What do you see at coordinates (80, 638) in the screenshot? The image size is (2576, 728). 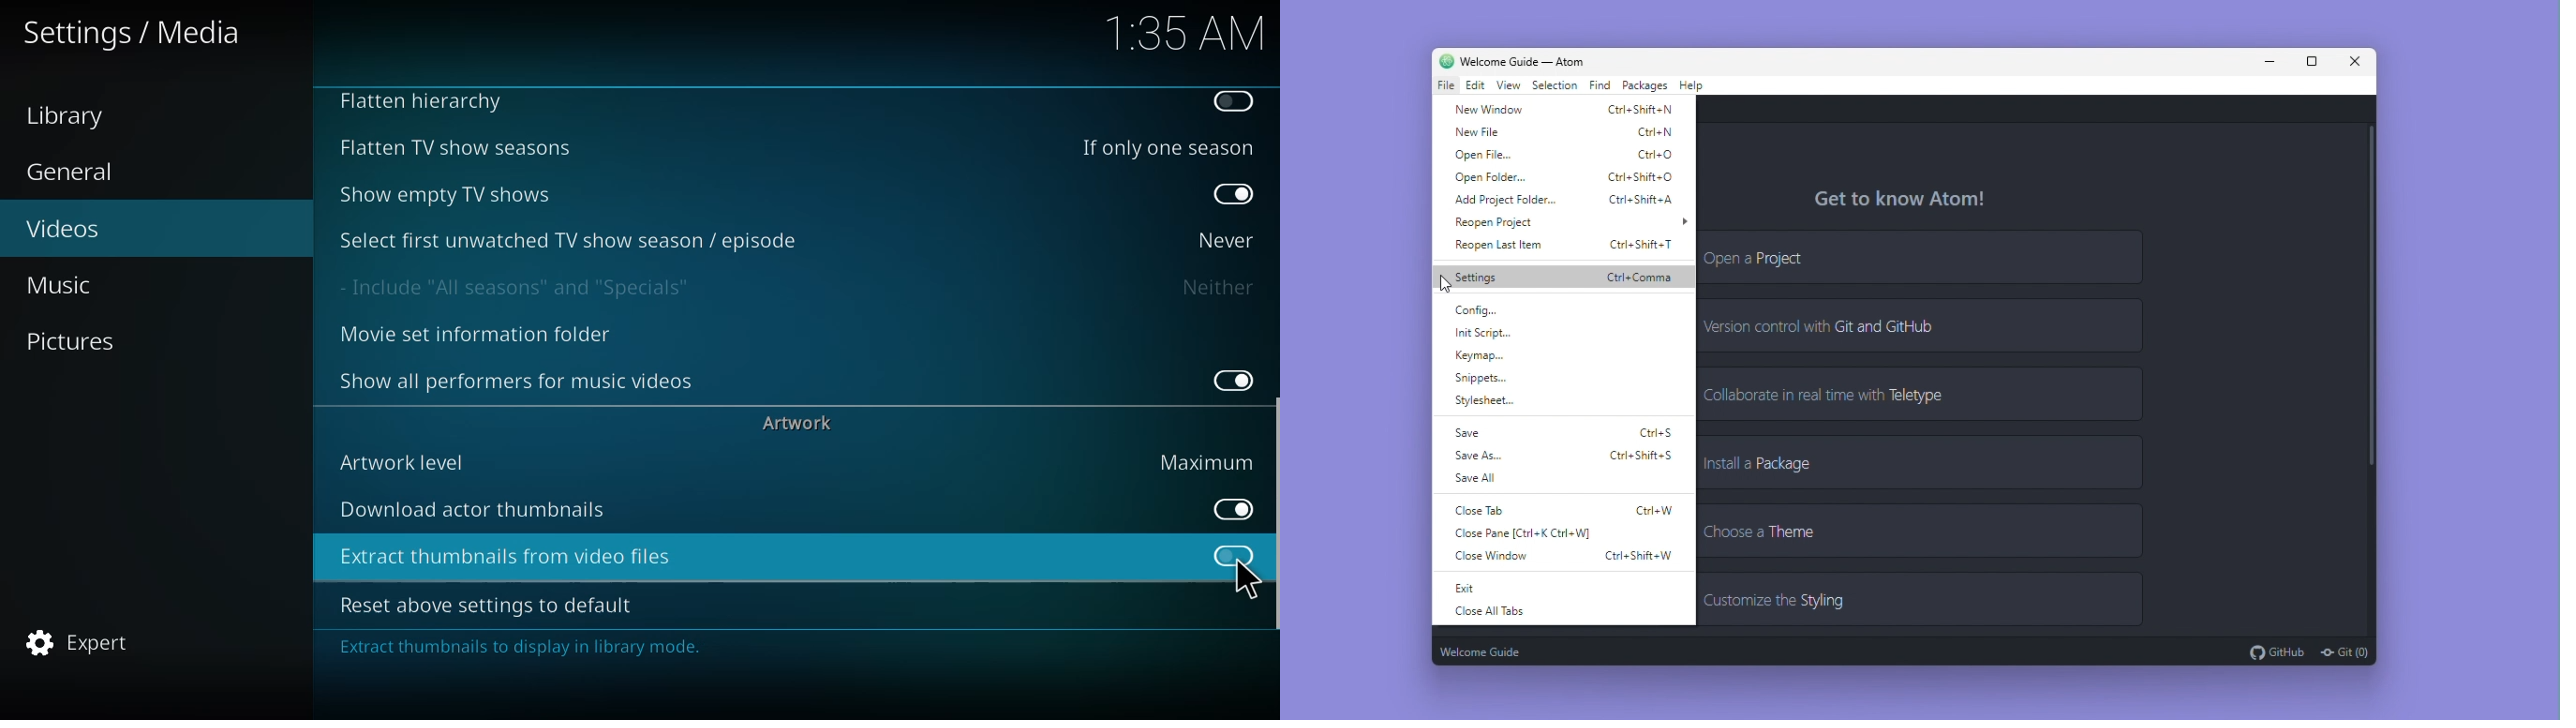 I see `expert` at bounding box center [80, 638].